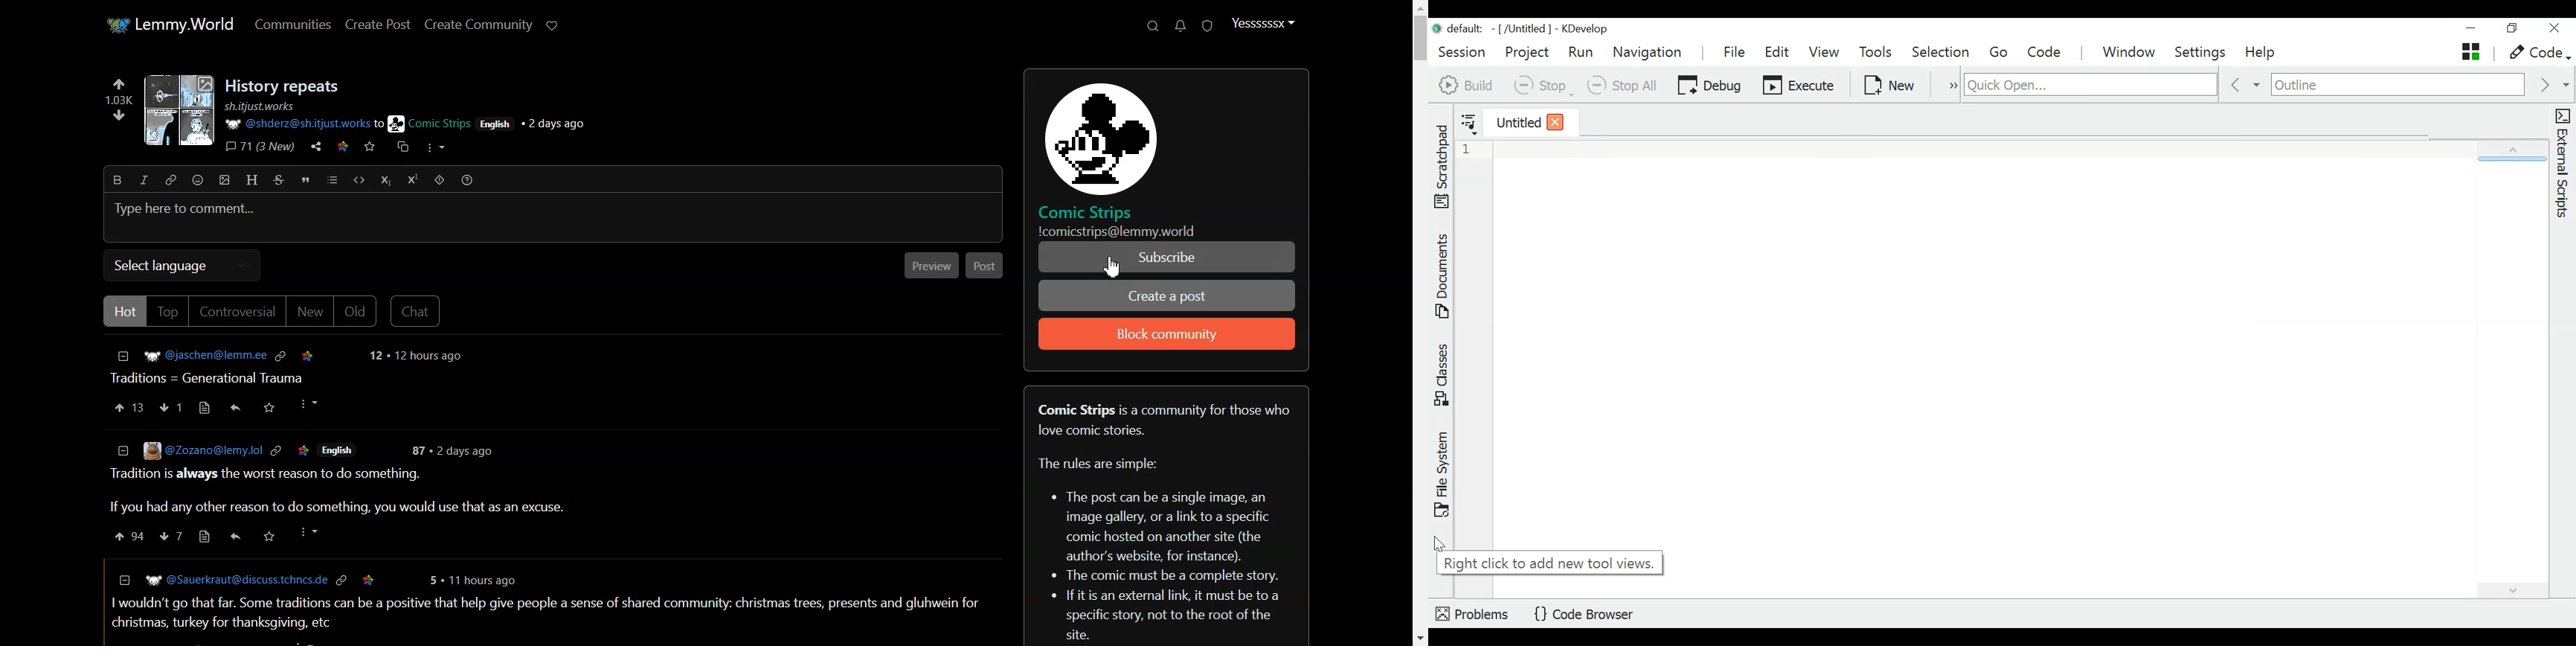 The width and height of the screenshot is (2576, 672). What do you see at coordinates (305, 179) in the screenshot?
I see `Quote` at bounding box center [305, 179].